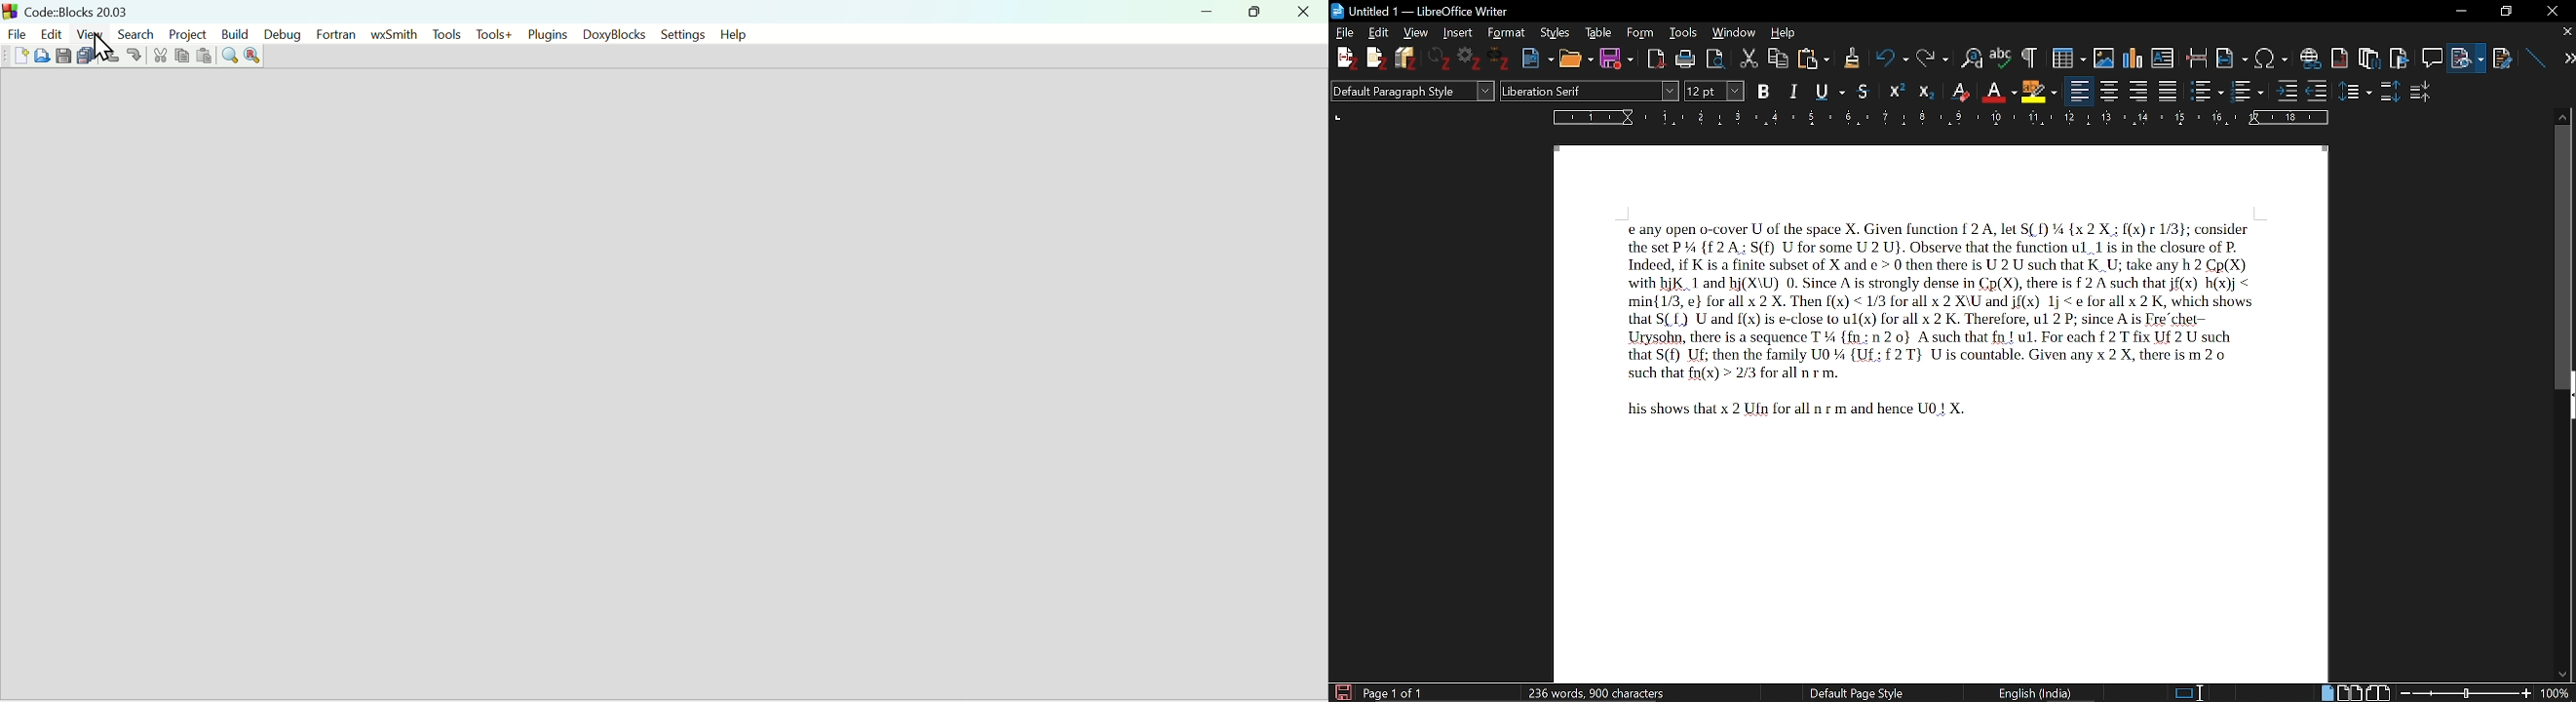  Describe the element at coordinates (1504, 32) in the screenshot. I see `Format` at that location.